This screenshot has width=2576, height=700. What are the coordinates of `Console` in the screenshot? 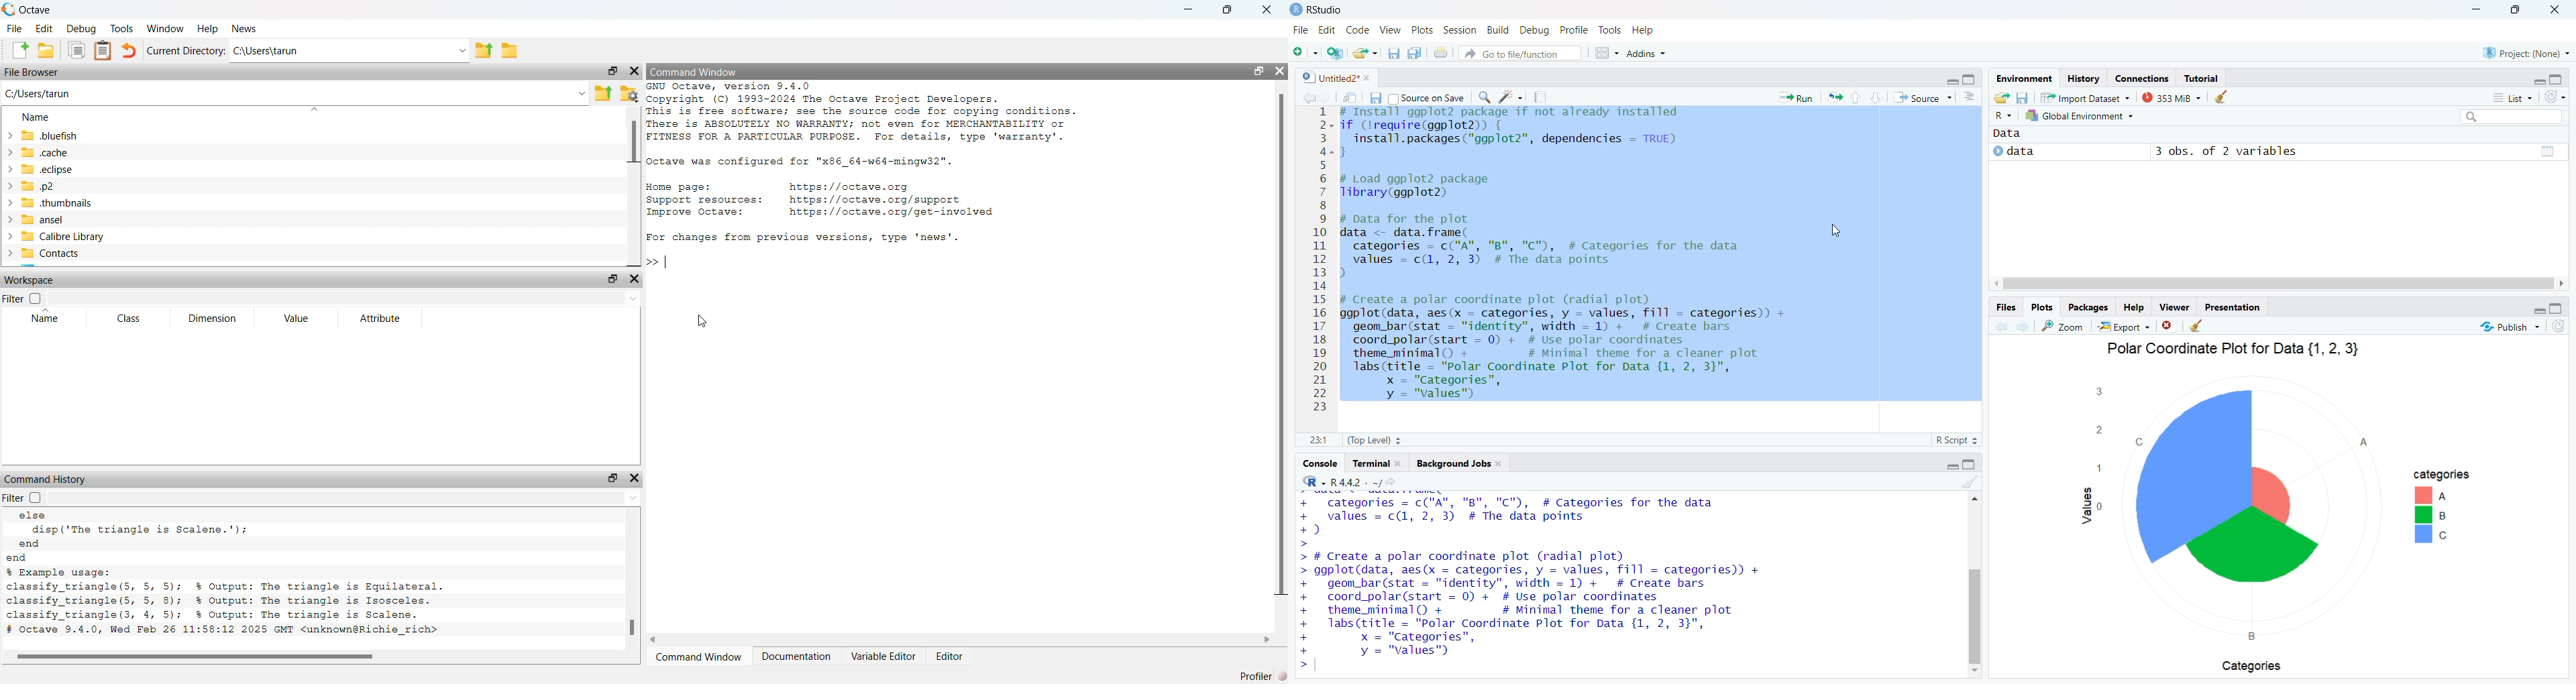 It's located at (1318, 465).